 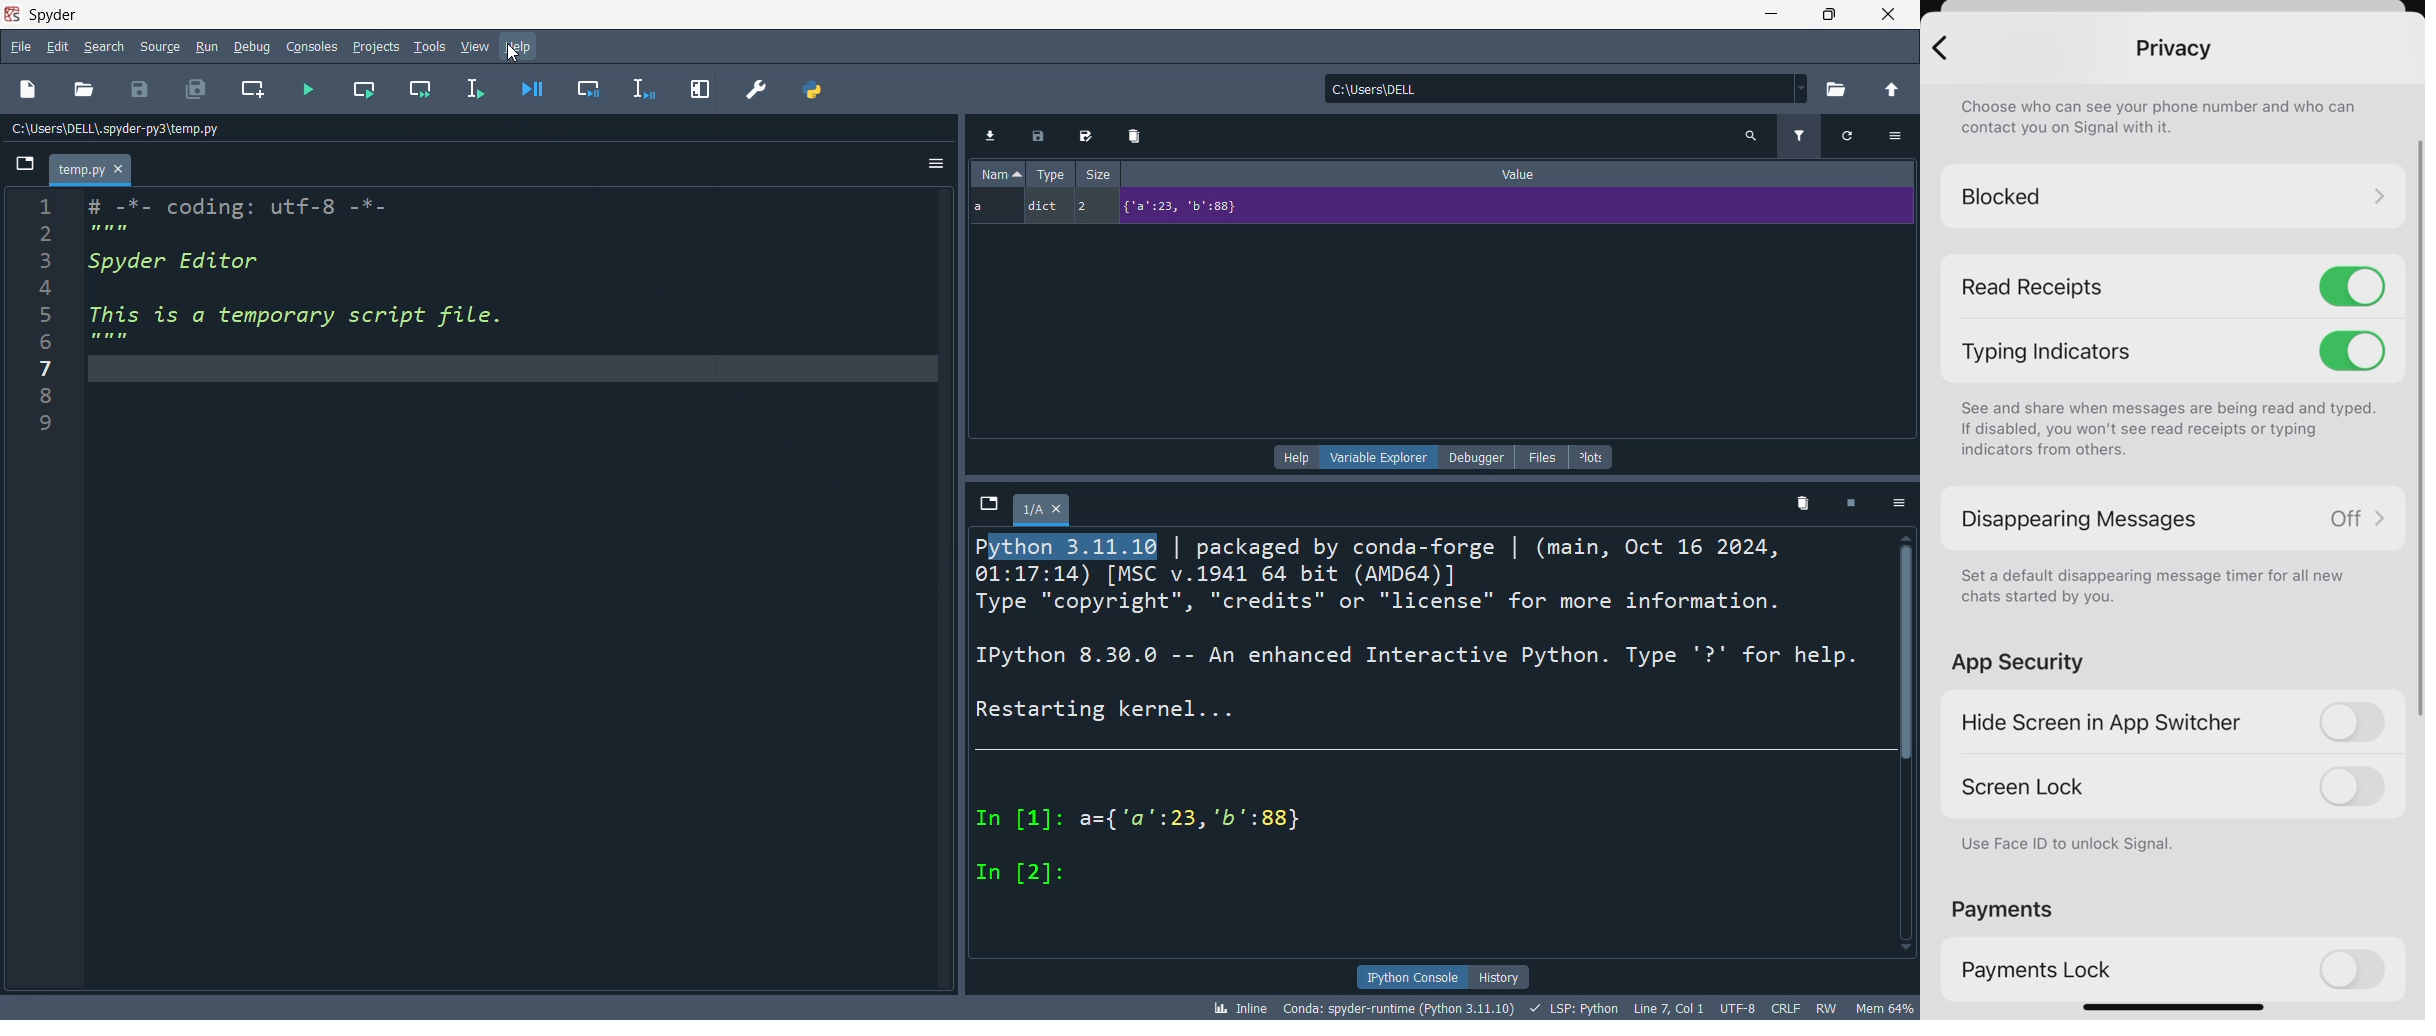 What do you see at coordinates (1804, 502) in the screenshot?
I see `Delete` at bounding box center [1804, 502].